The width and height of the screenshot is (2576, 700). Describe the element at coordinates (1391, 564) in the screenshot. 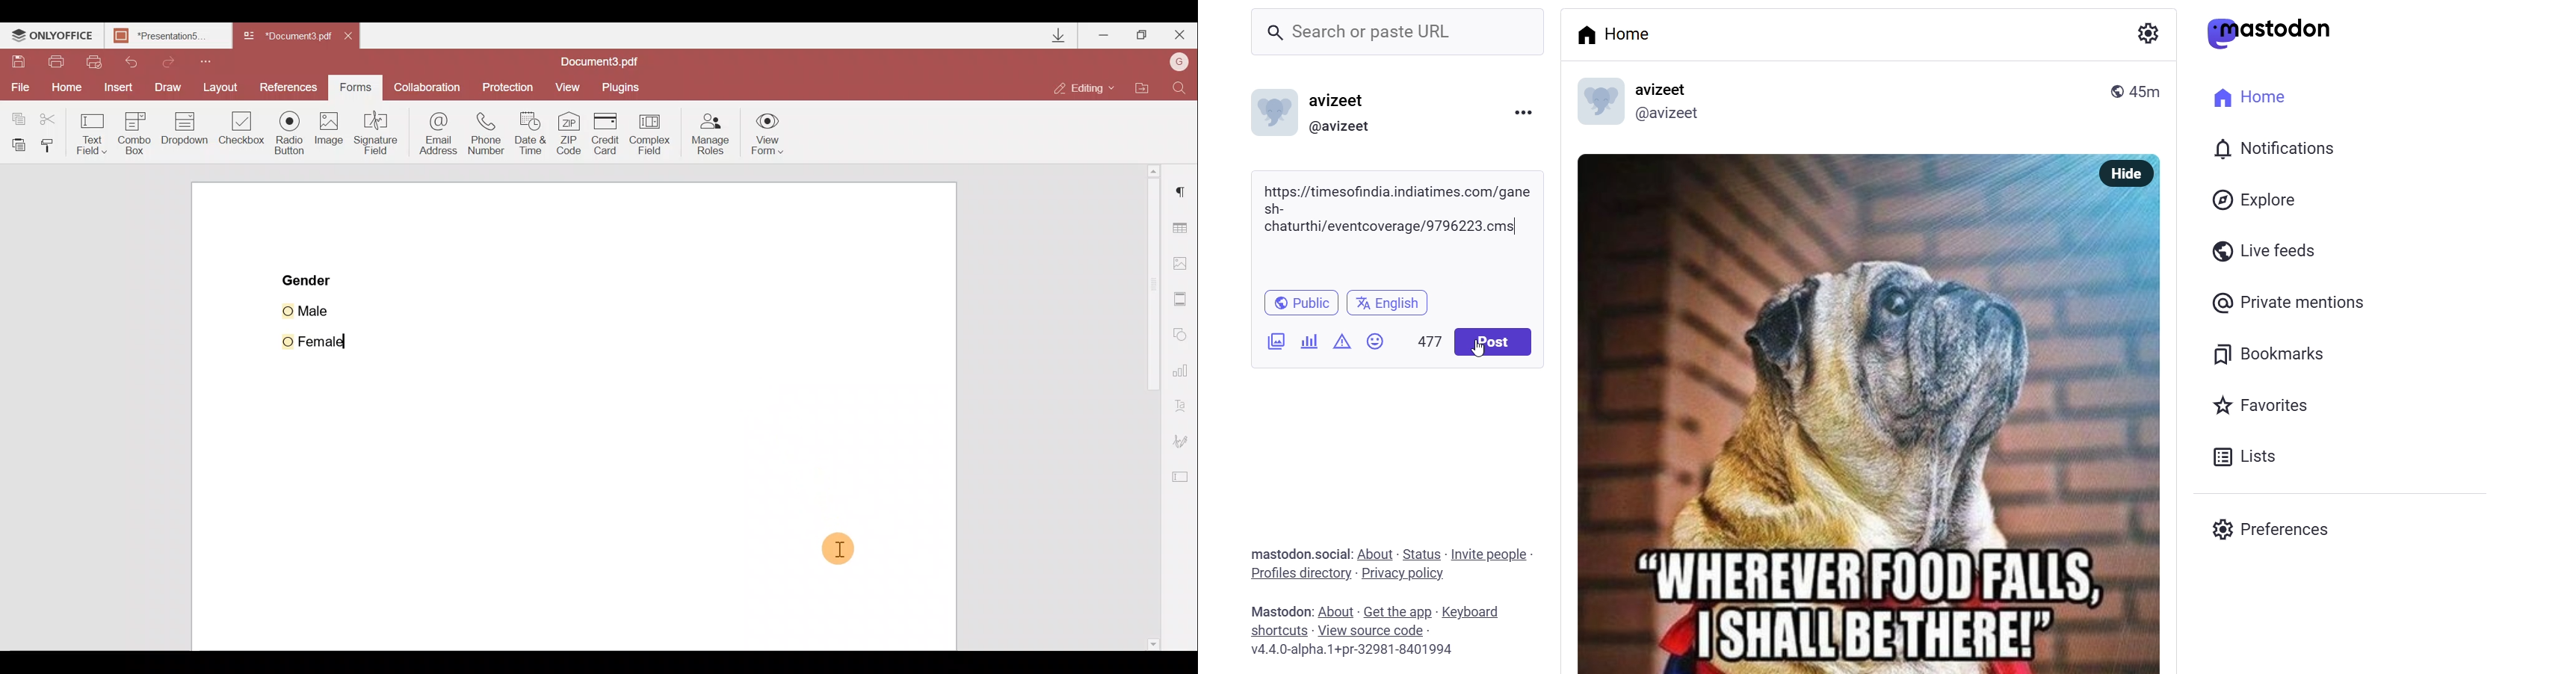

I see `mastodon.social: About - Status - Invite people -
Profiles directory - Privacy policy` at that location.